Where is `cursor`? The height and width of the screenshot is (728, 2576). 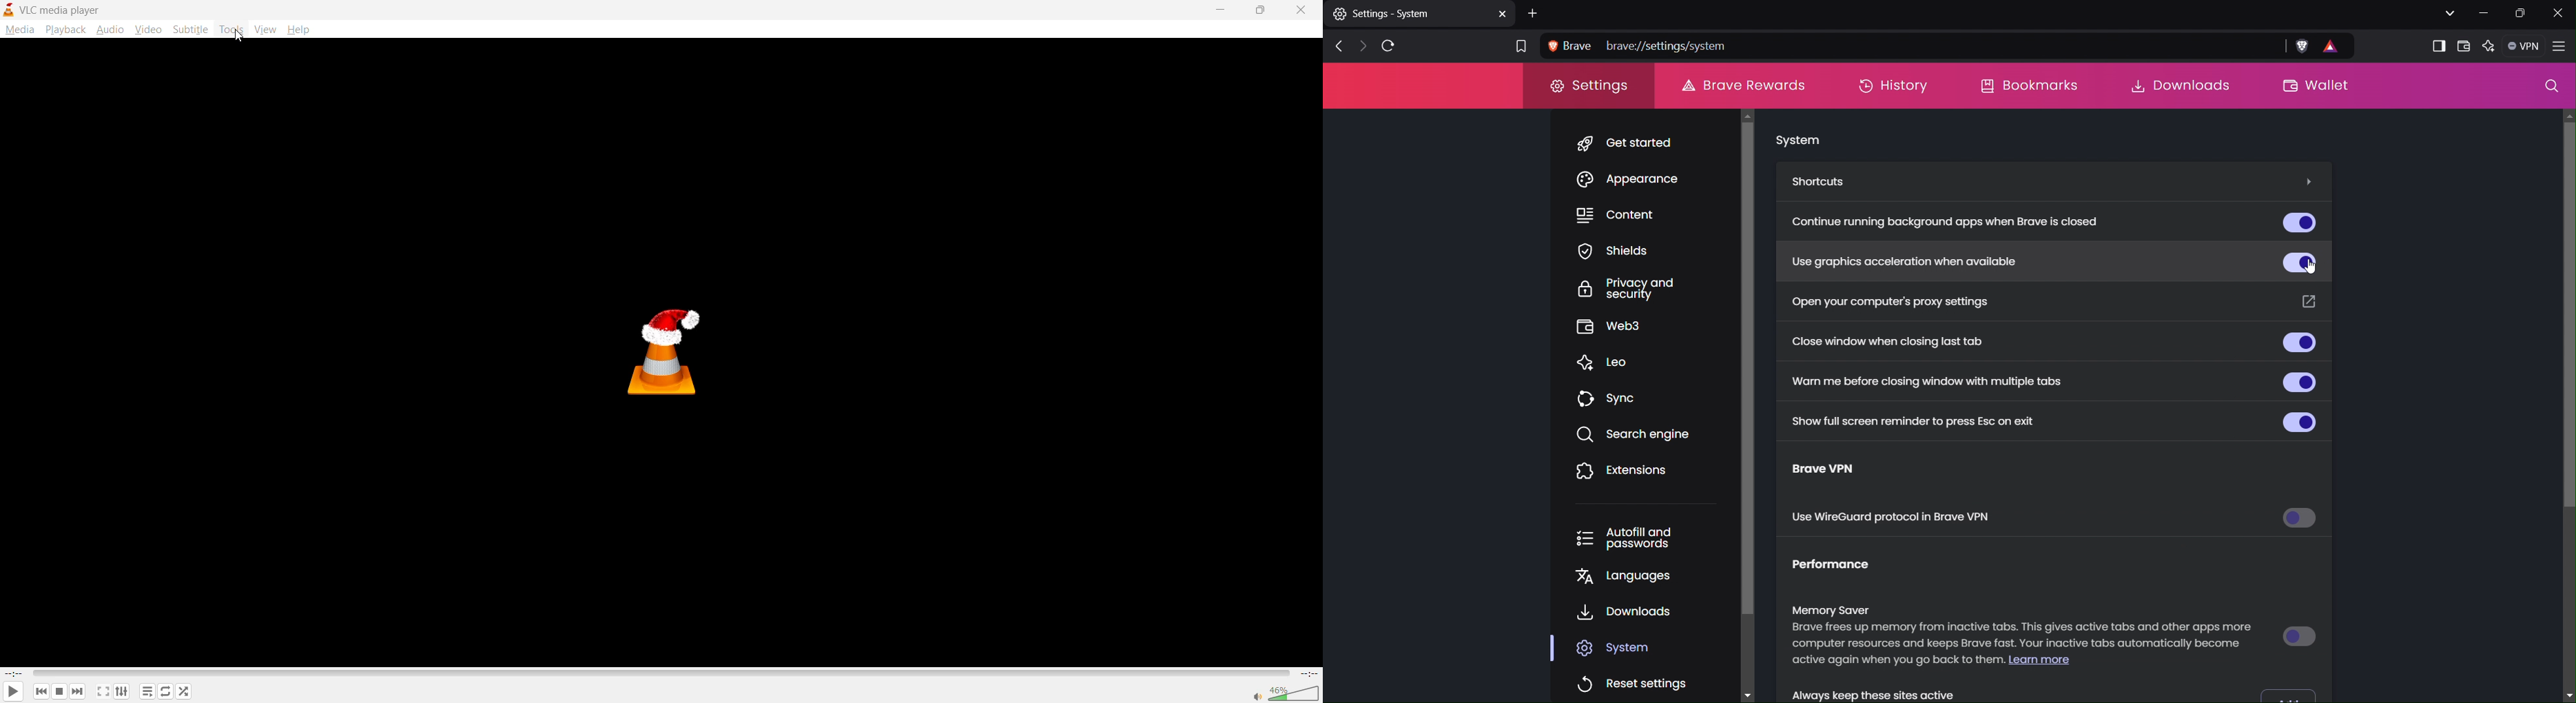 cursor is located at coordinates (240, 38).